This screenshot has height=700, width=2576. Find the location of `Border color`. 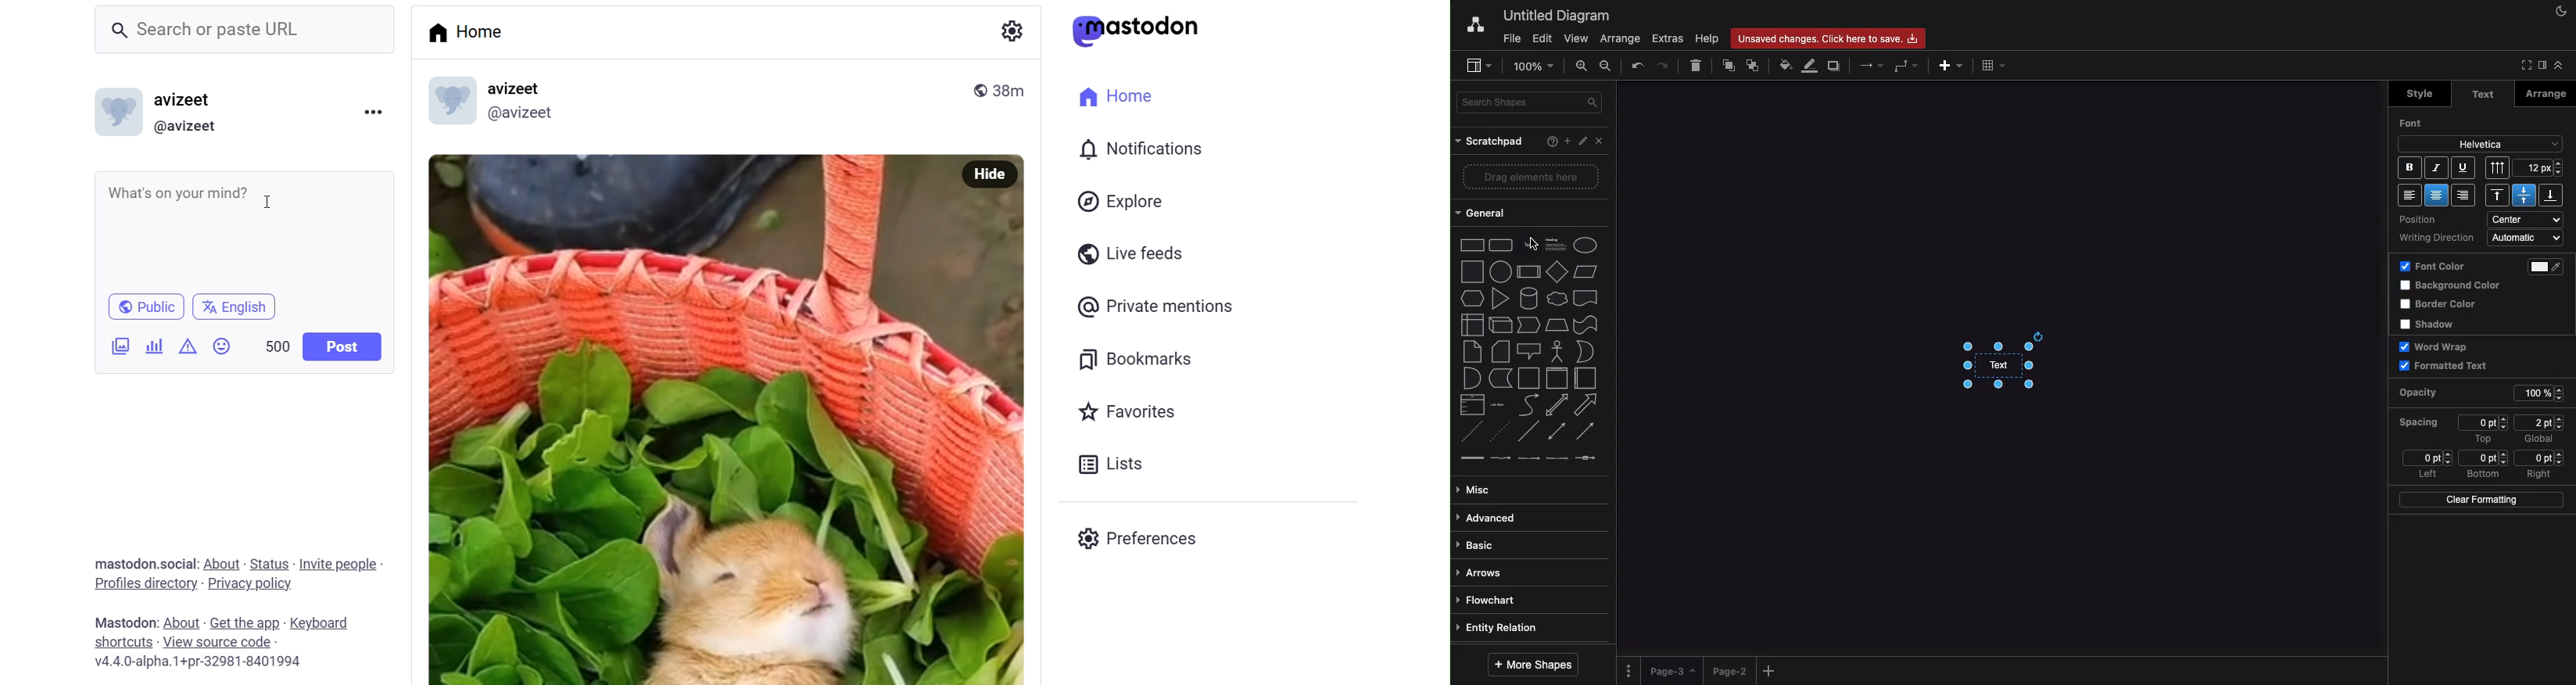

Border color is located at coordinates (2441, 305).